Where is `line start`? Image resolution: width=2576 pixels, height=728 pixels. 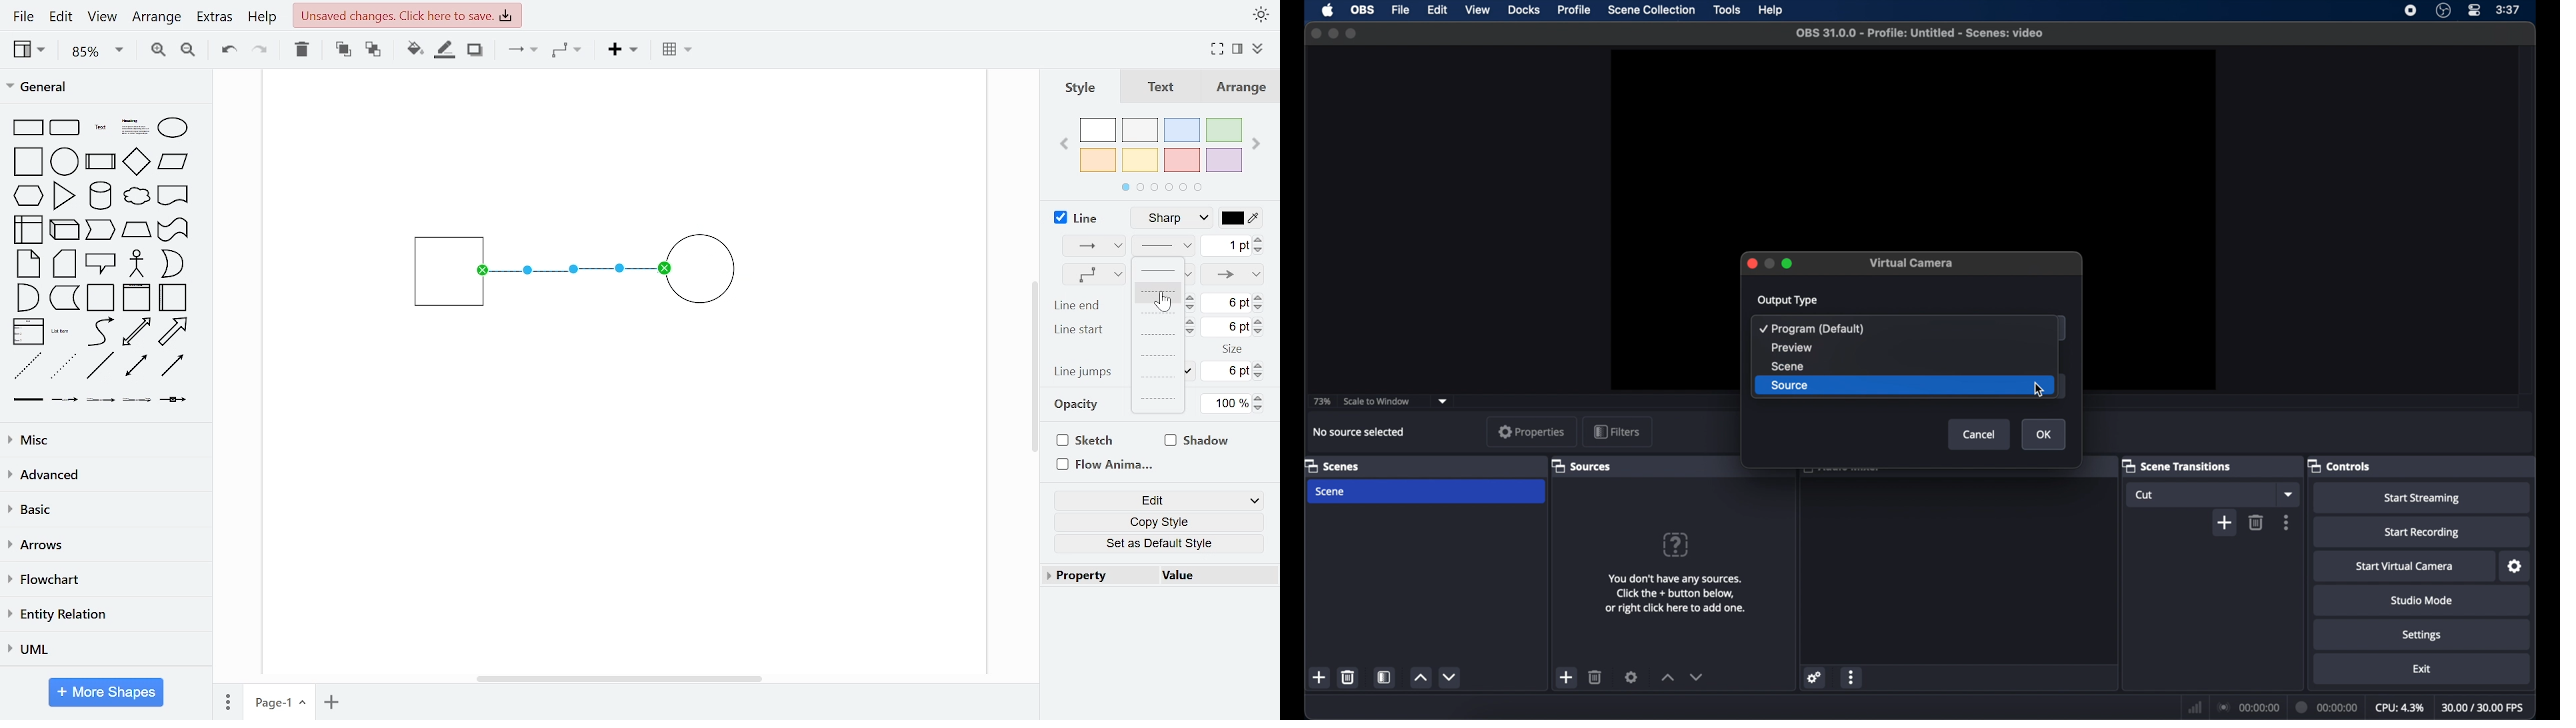 line start is located at coordinates (1081, 331).